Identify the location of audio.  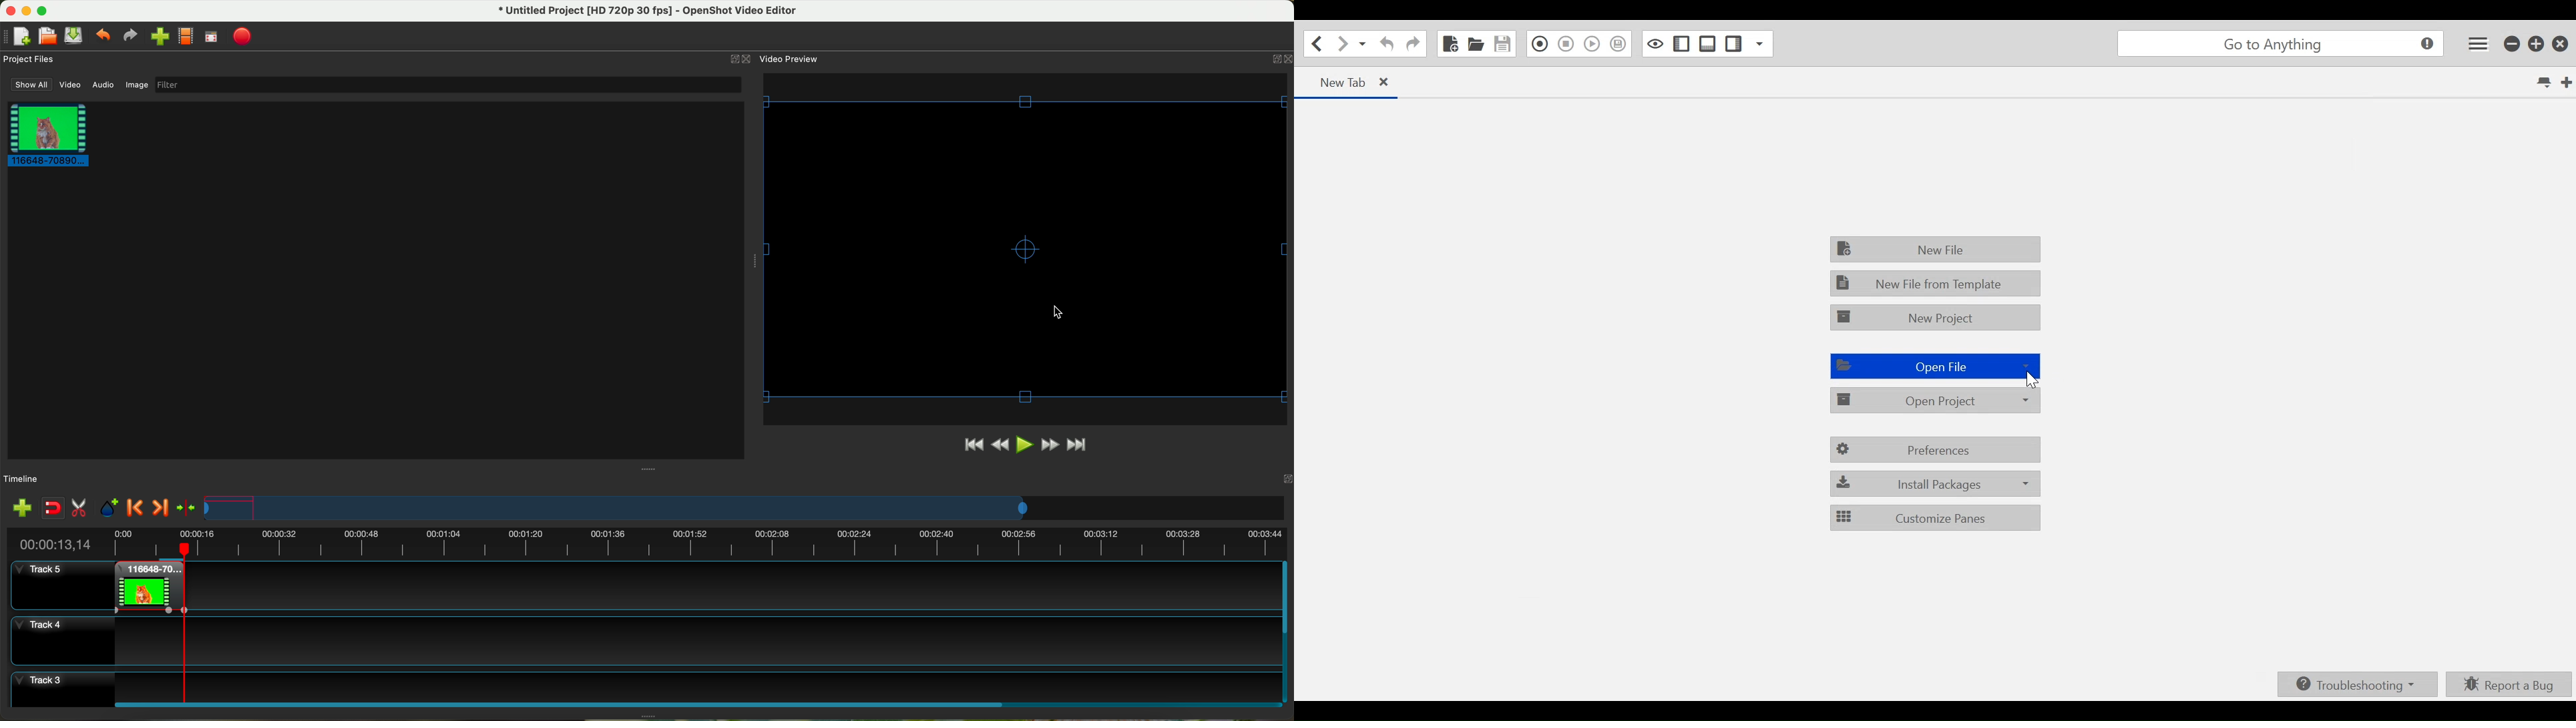
(104, 86).